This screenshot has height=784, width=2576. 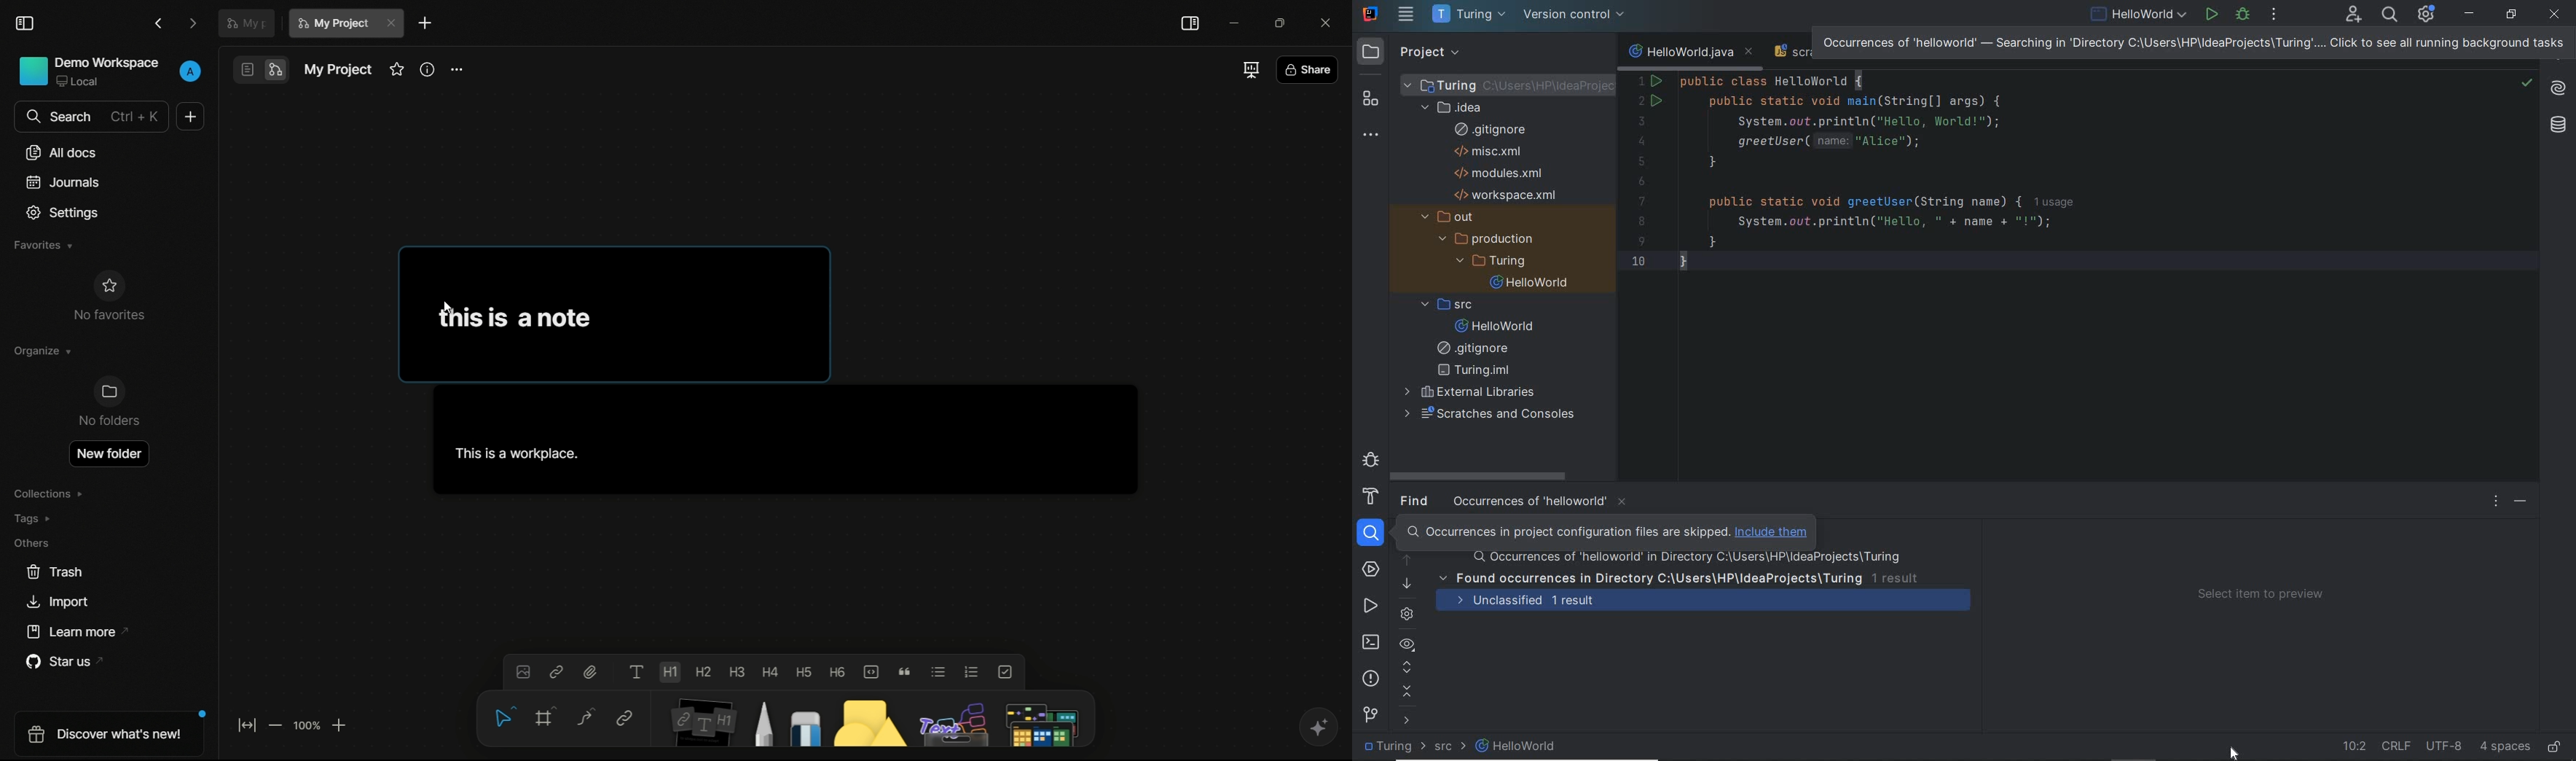 I want to click on eraser, so click(x=801, y=718).